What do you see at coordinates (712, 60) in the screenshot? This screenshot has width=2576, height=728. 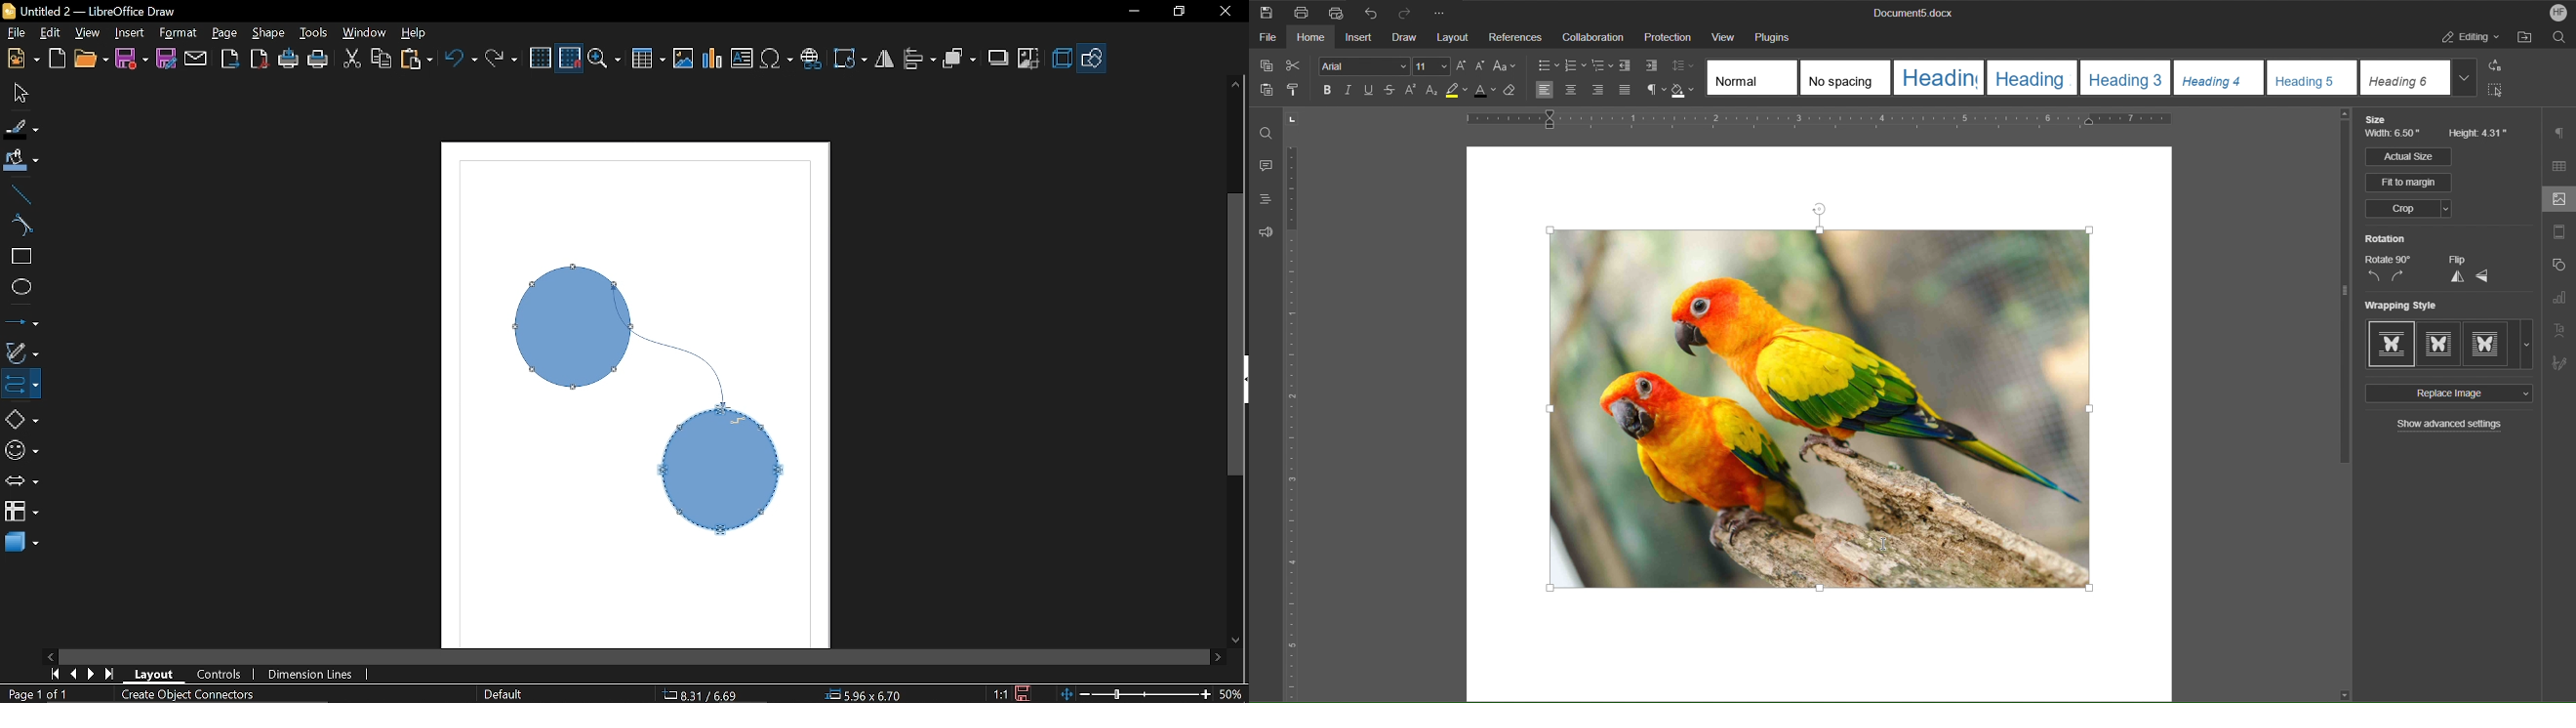 I see `Insert Chart` at bounding box center [712, 60].